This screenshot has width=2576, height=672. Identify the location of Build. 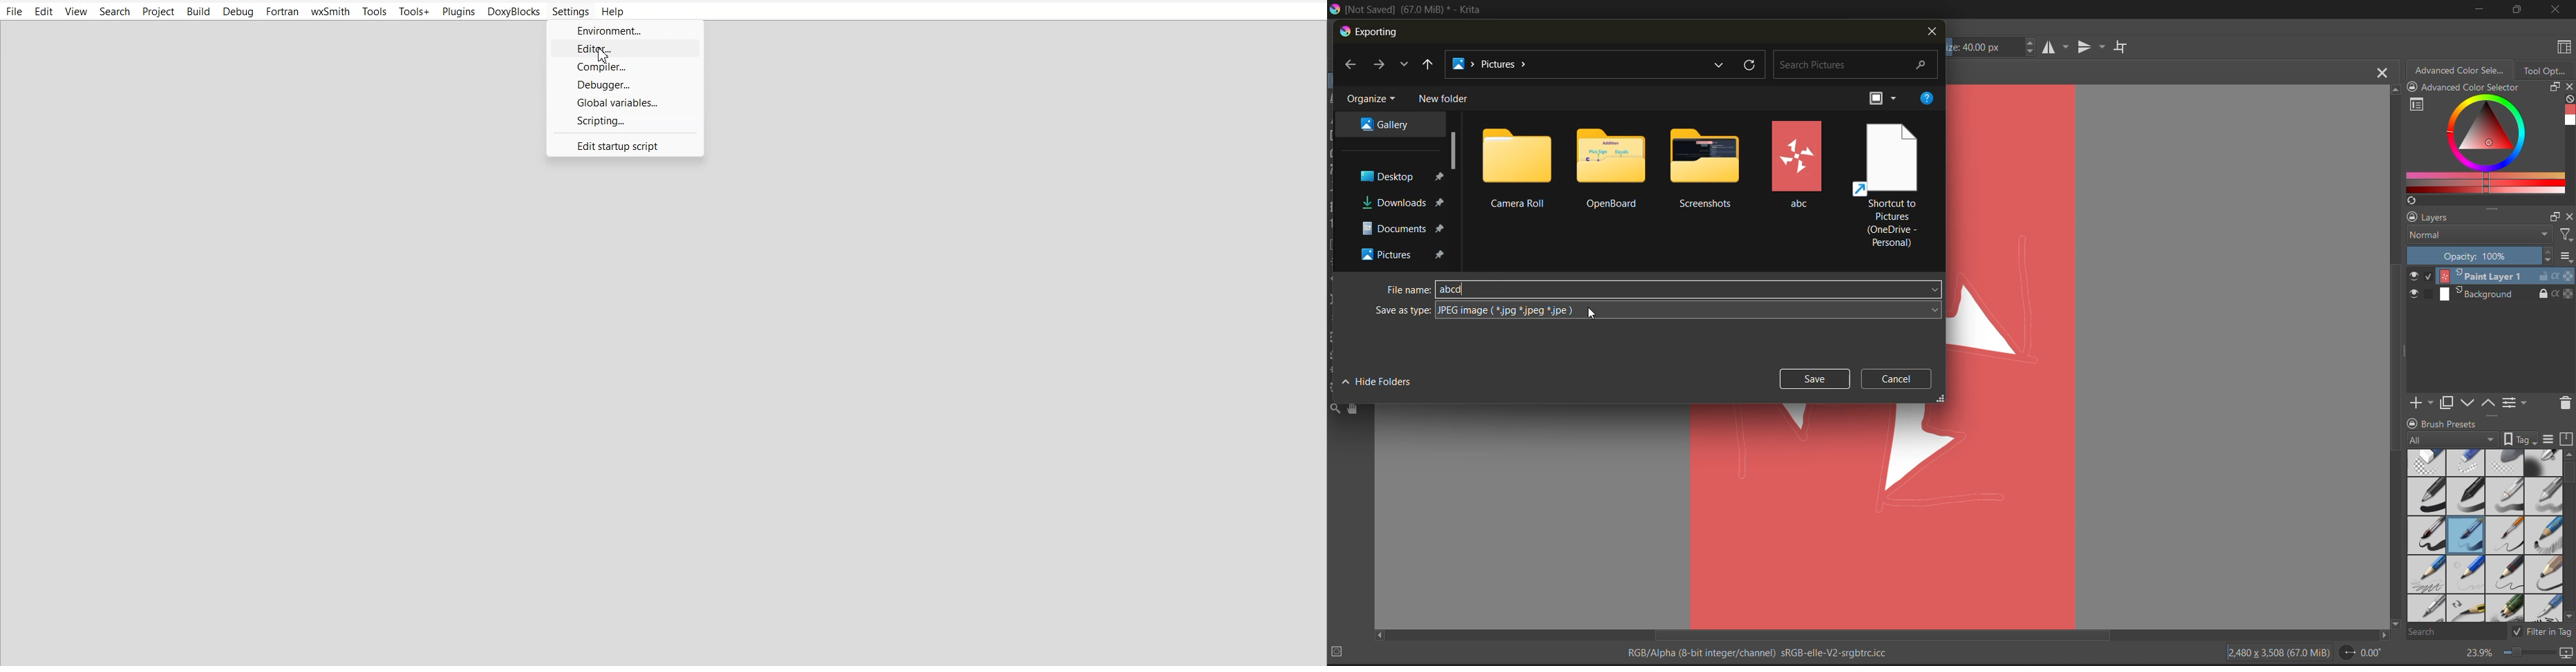
(198, 11).